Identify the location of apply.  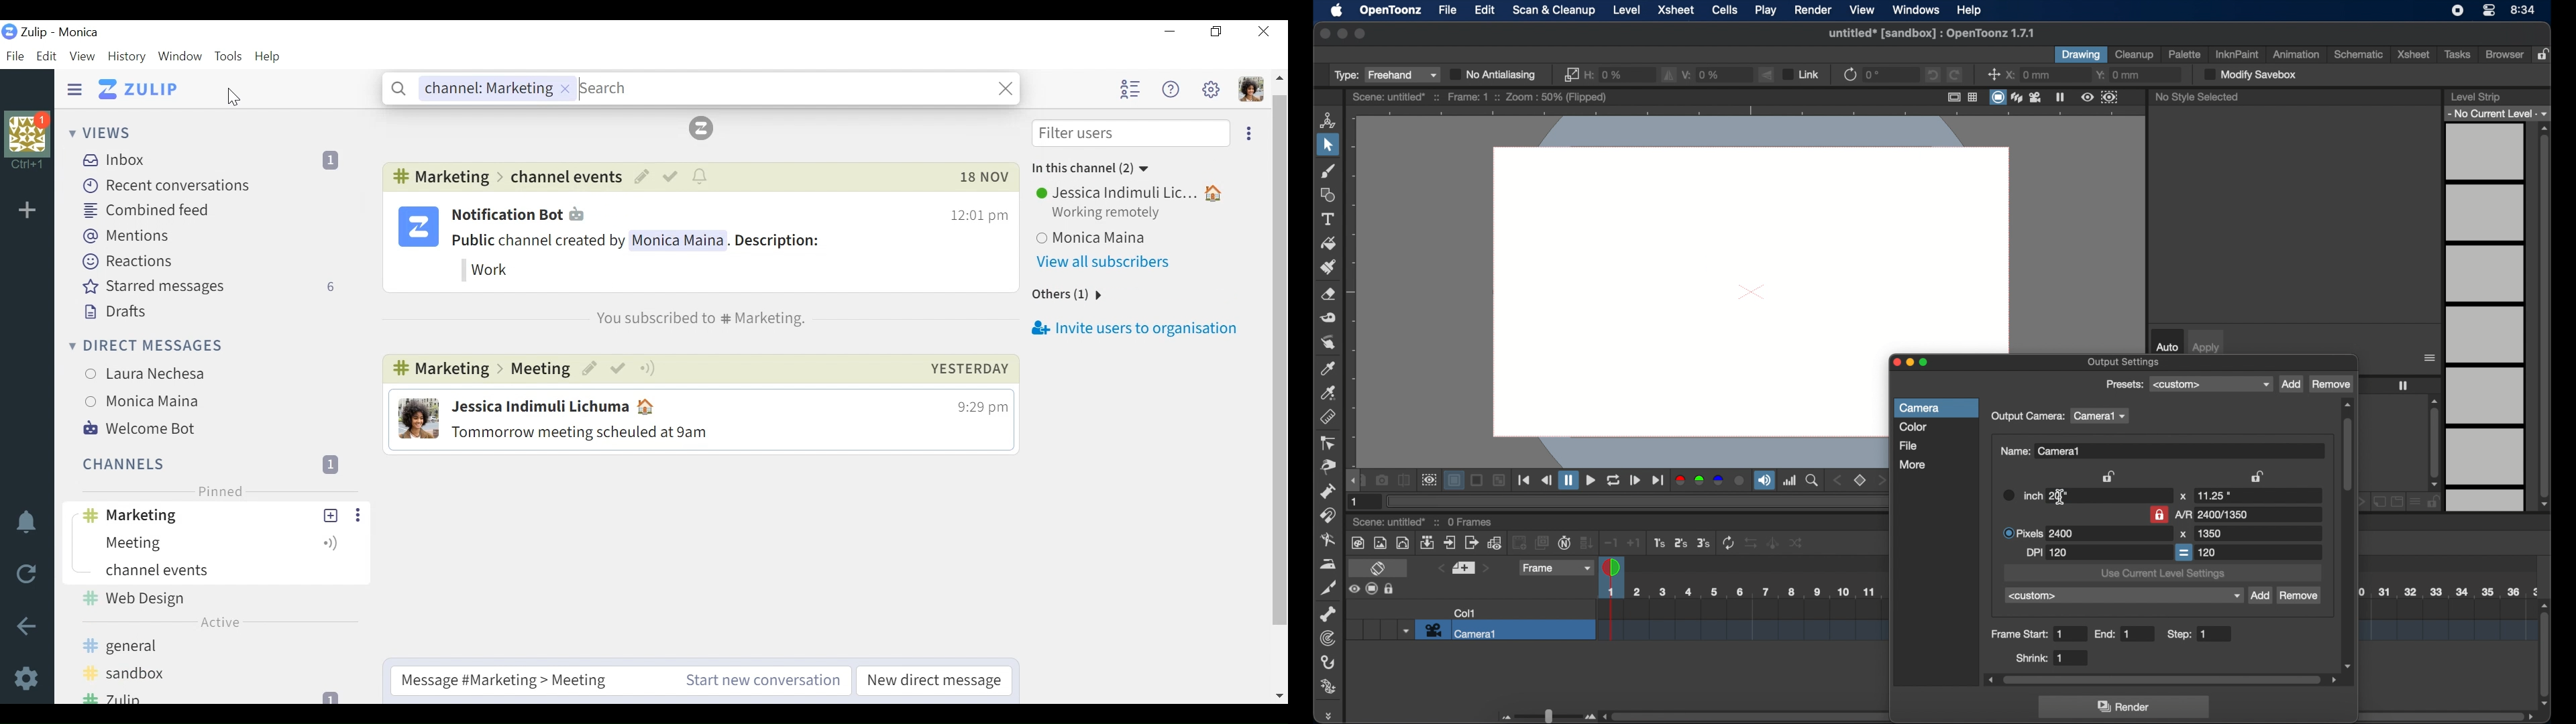
(2206, 348).